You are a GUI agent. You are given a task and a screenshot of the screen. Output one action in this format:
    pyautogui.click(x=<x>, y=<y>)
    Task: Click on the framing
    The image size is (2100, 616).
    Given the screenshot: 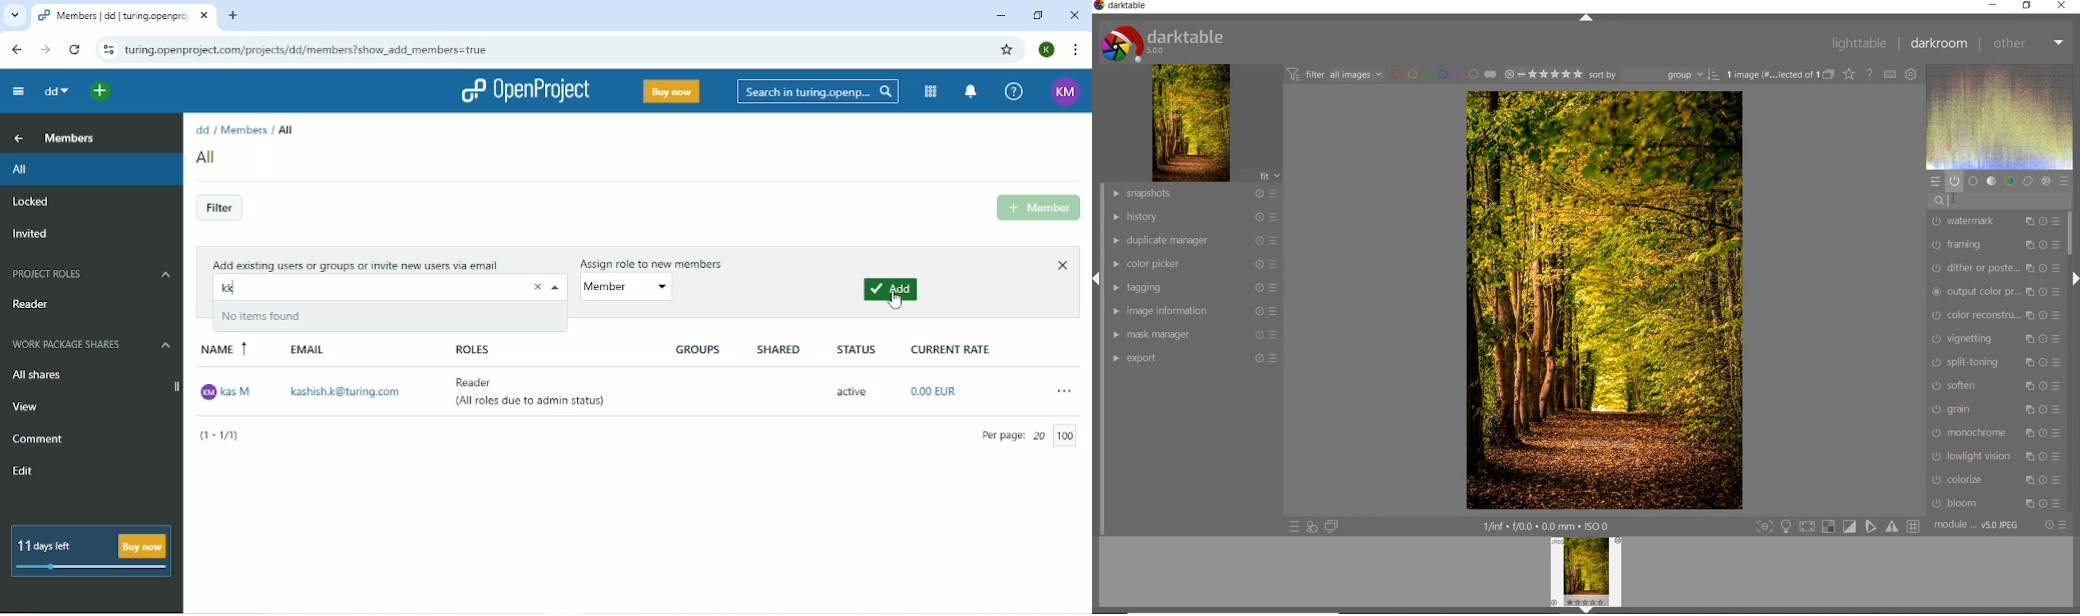 What is the action you would take?
    pyautogui.click(x=1994, y=244)
    